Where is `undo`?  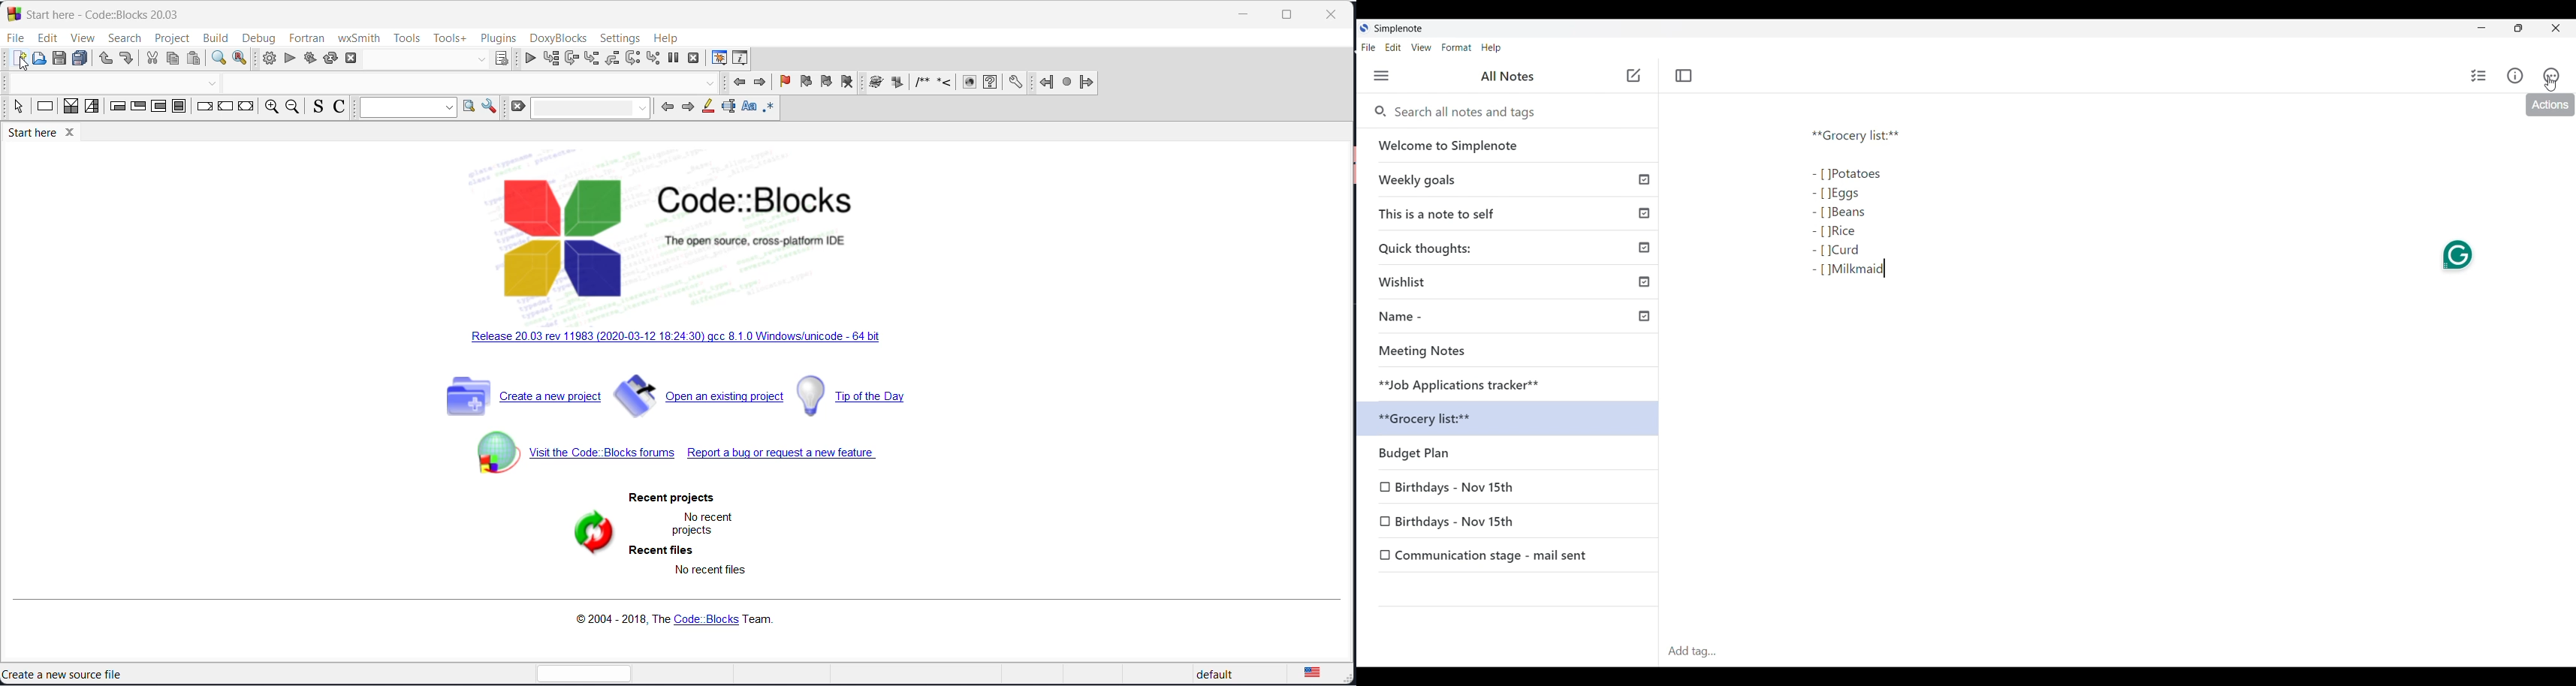 undo is located at coordinates (106, 60).